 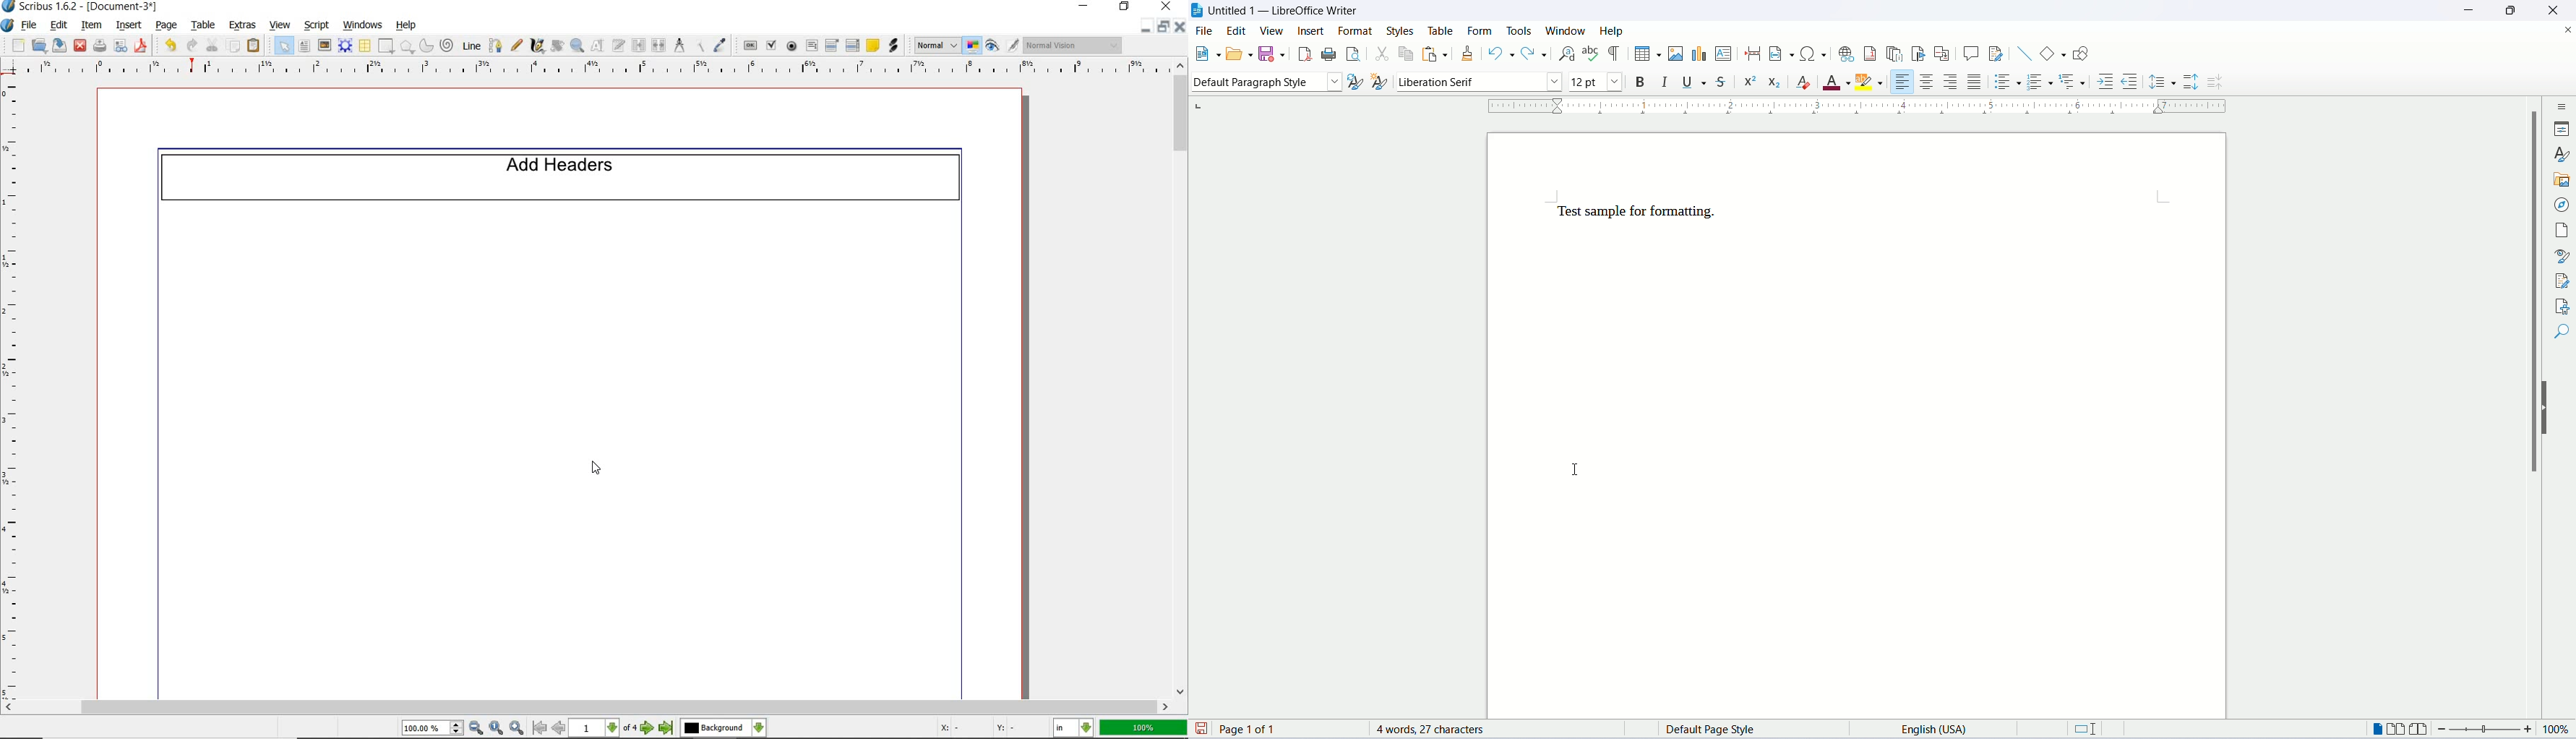 What do you see at coordinates (937, 171) in the screenshot?
I see `1` at bounding box center [937, 171].